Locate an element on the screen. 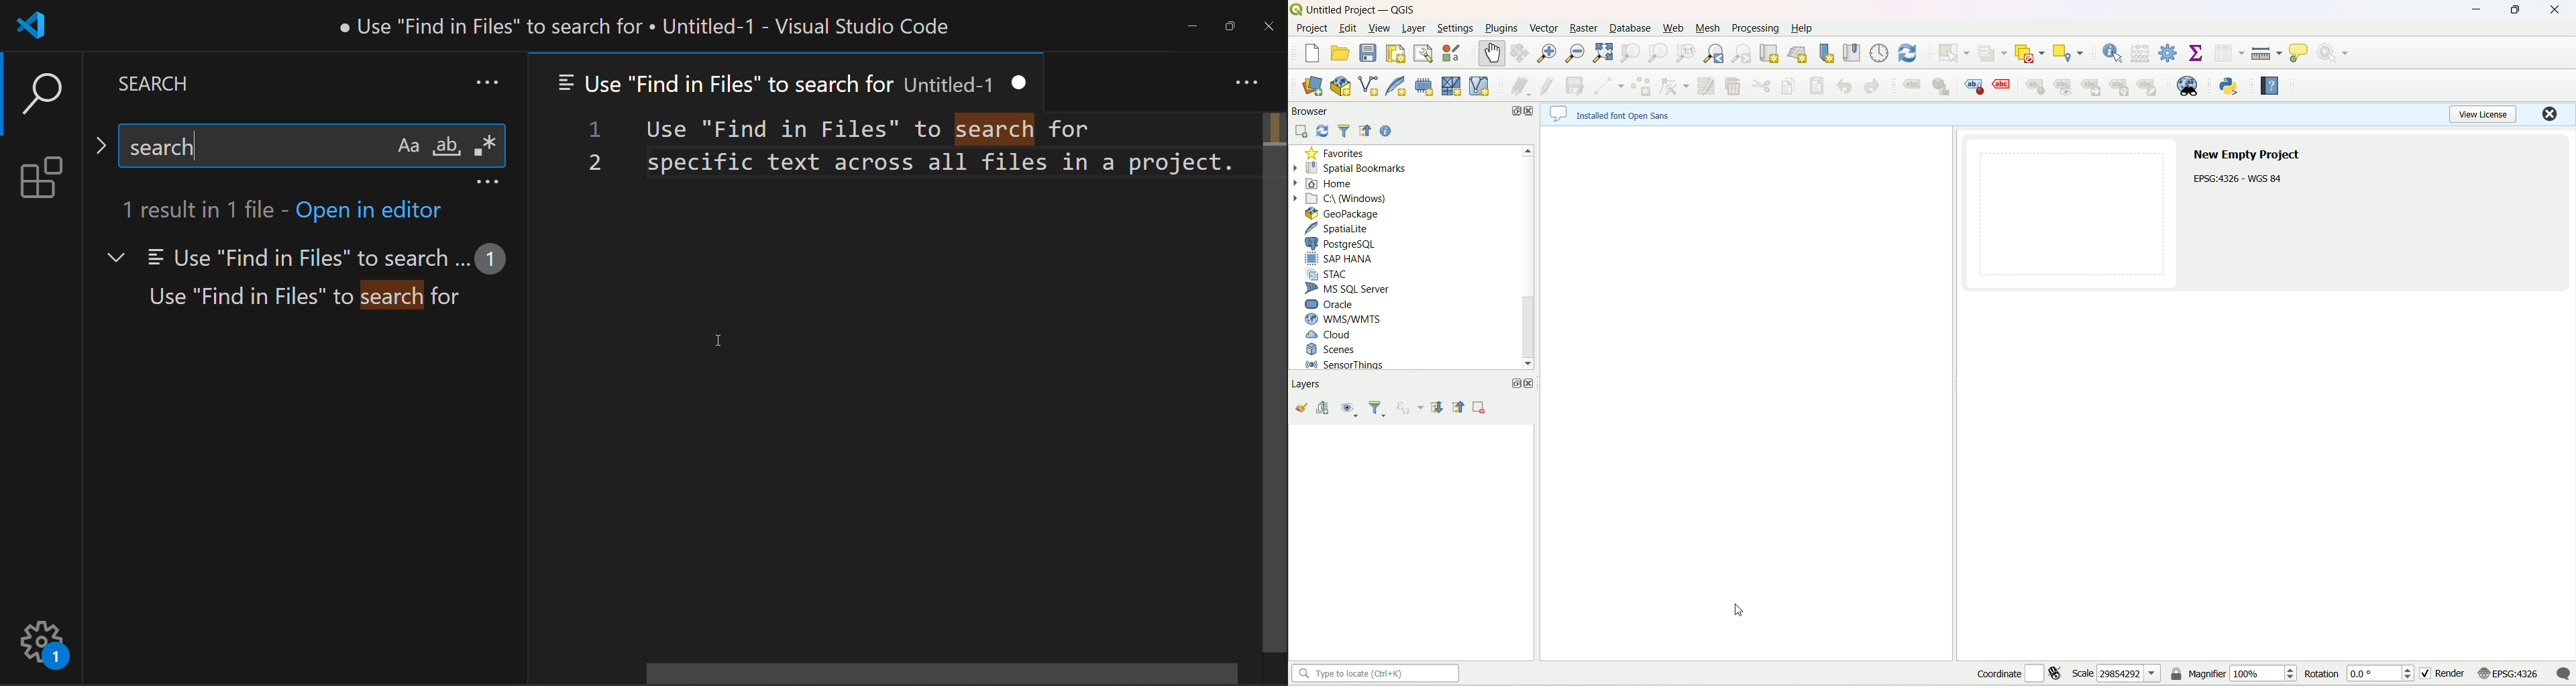 The image size is (2576, 700). specific text across all files in a project is located at coordinates (930, 168).